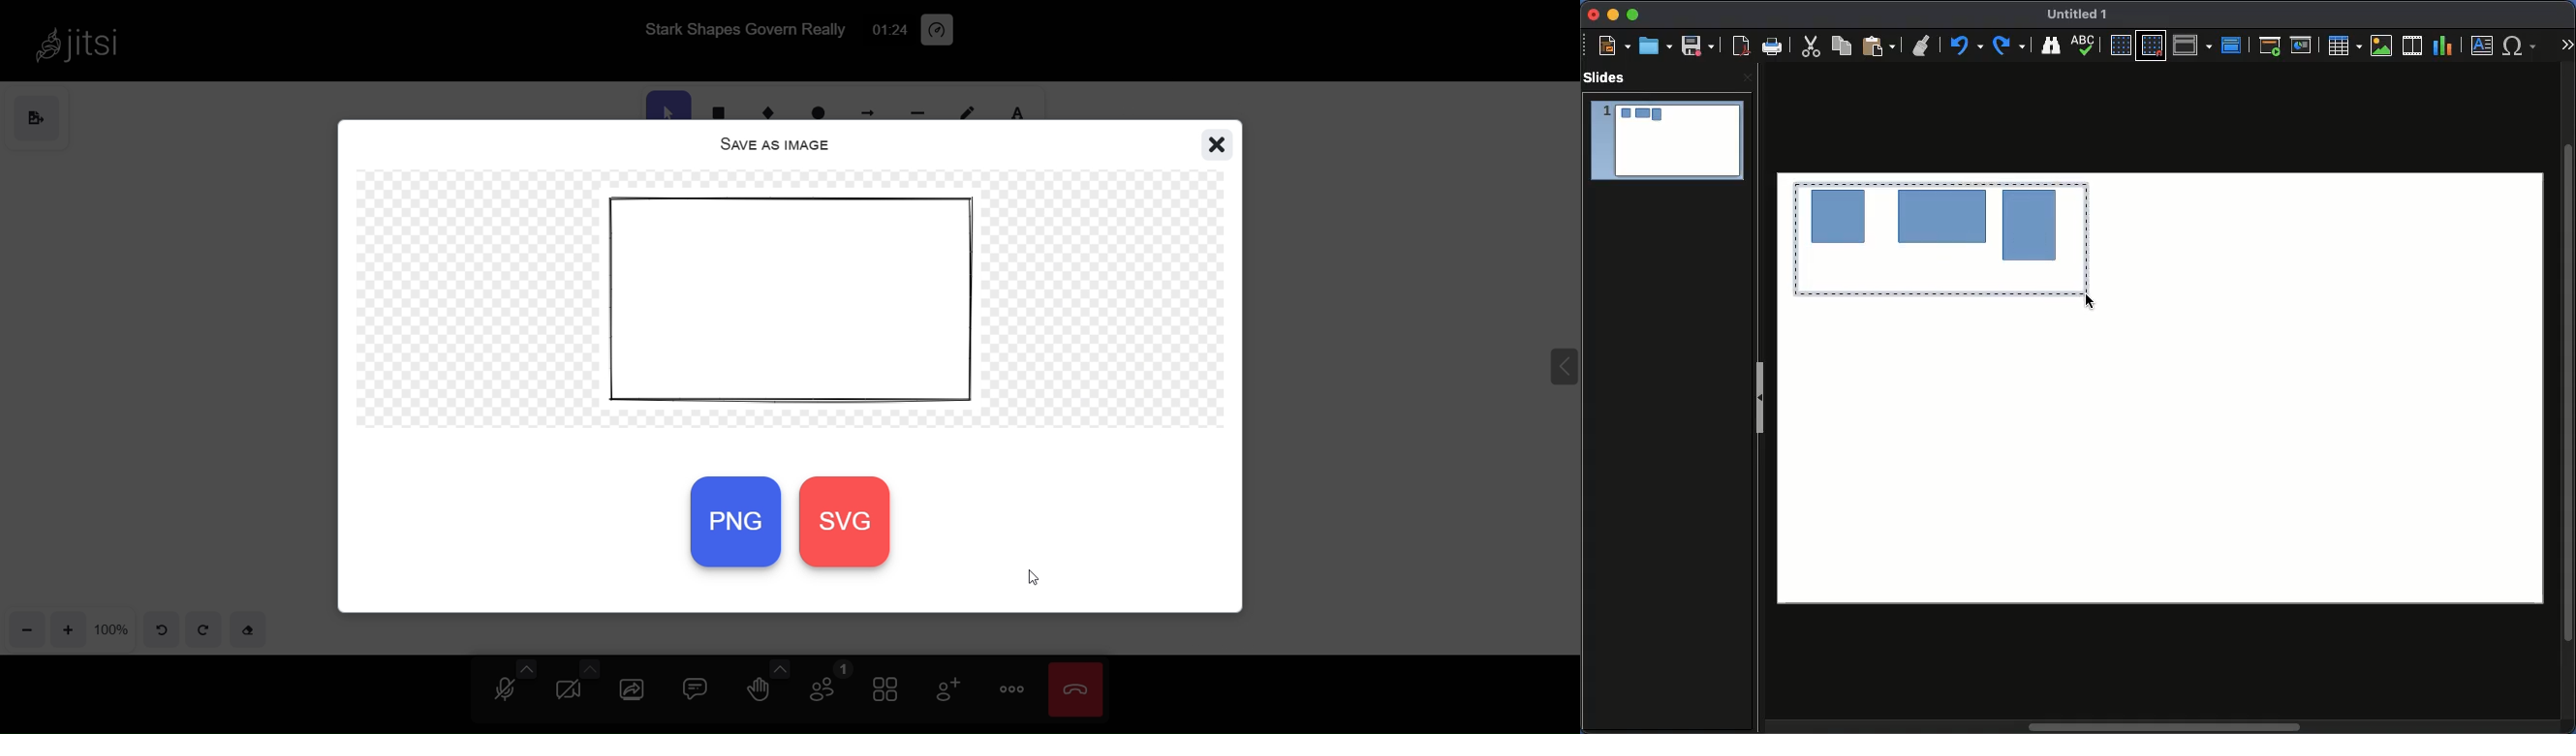  What do you see at coordinates (2234, 44) in the screenshot?
I see `Master slide` at bounding box center [2234, 44].